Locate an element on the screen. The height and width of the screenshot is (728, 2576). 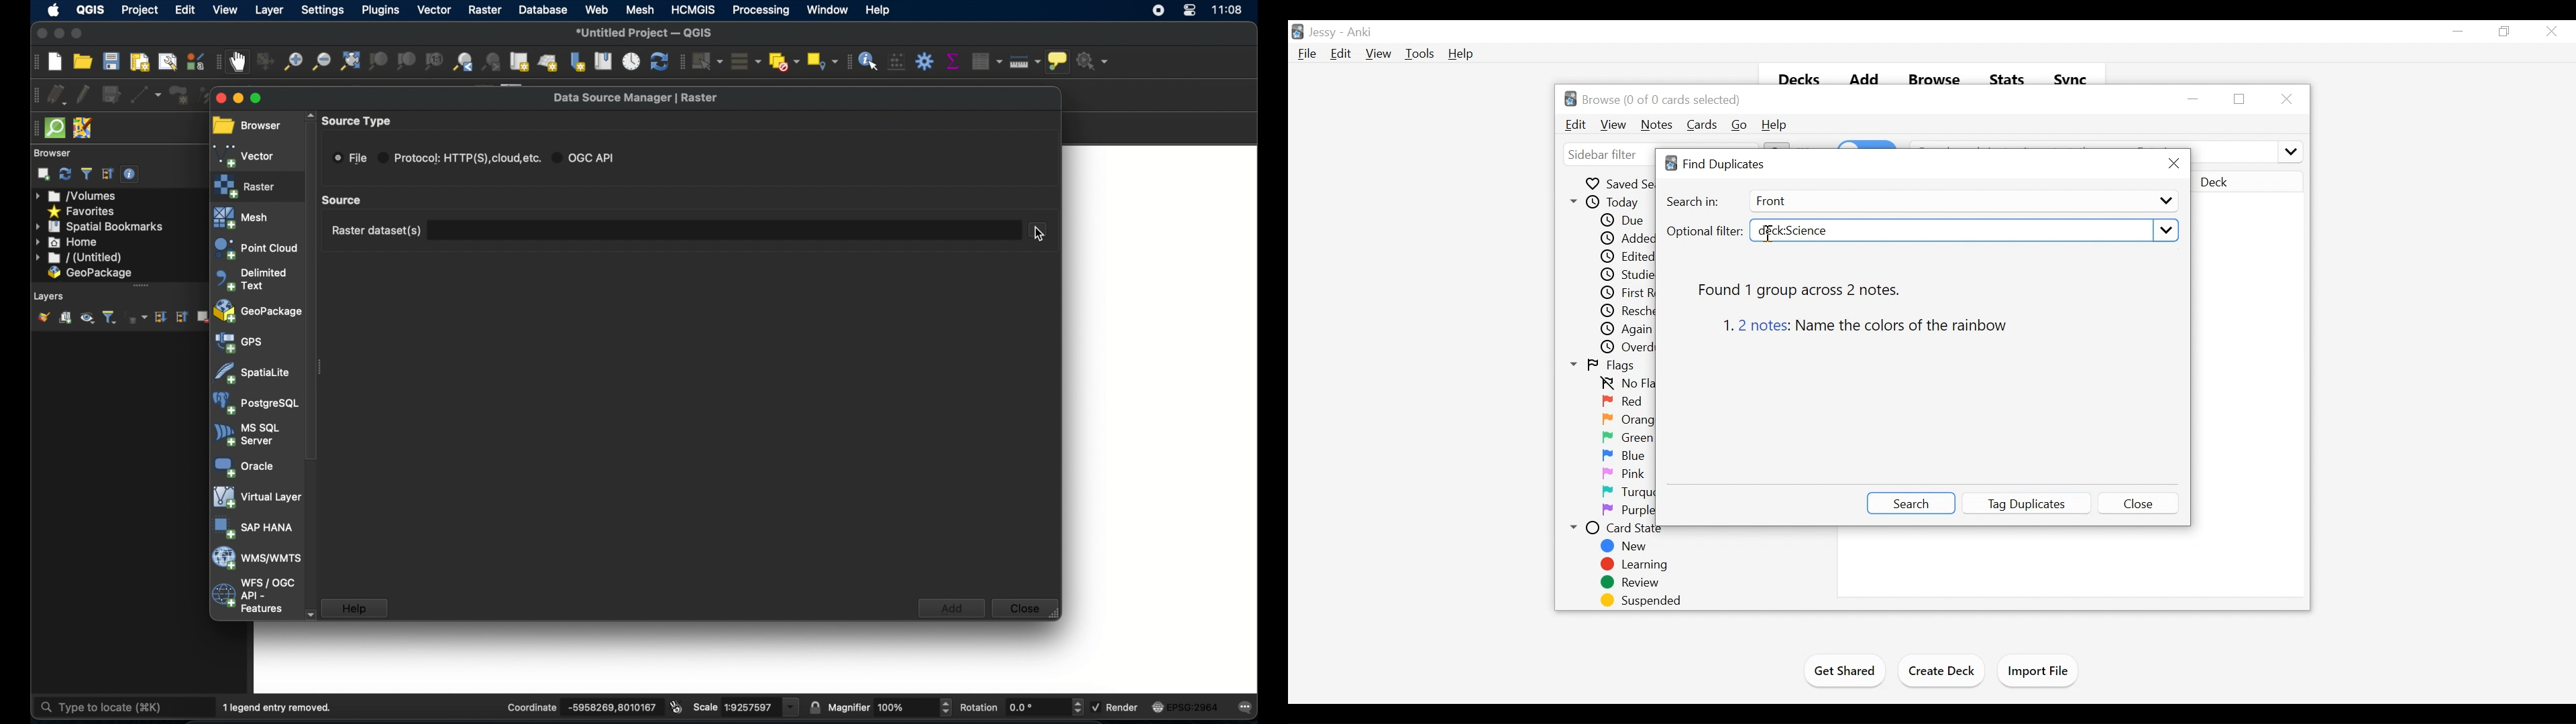
Restore is located at coordinates (2241, 99).